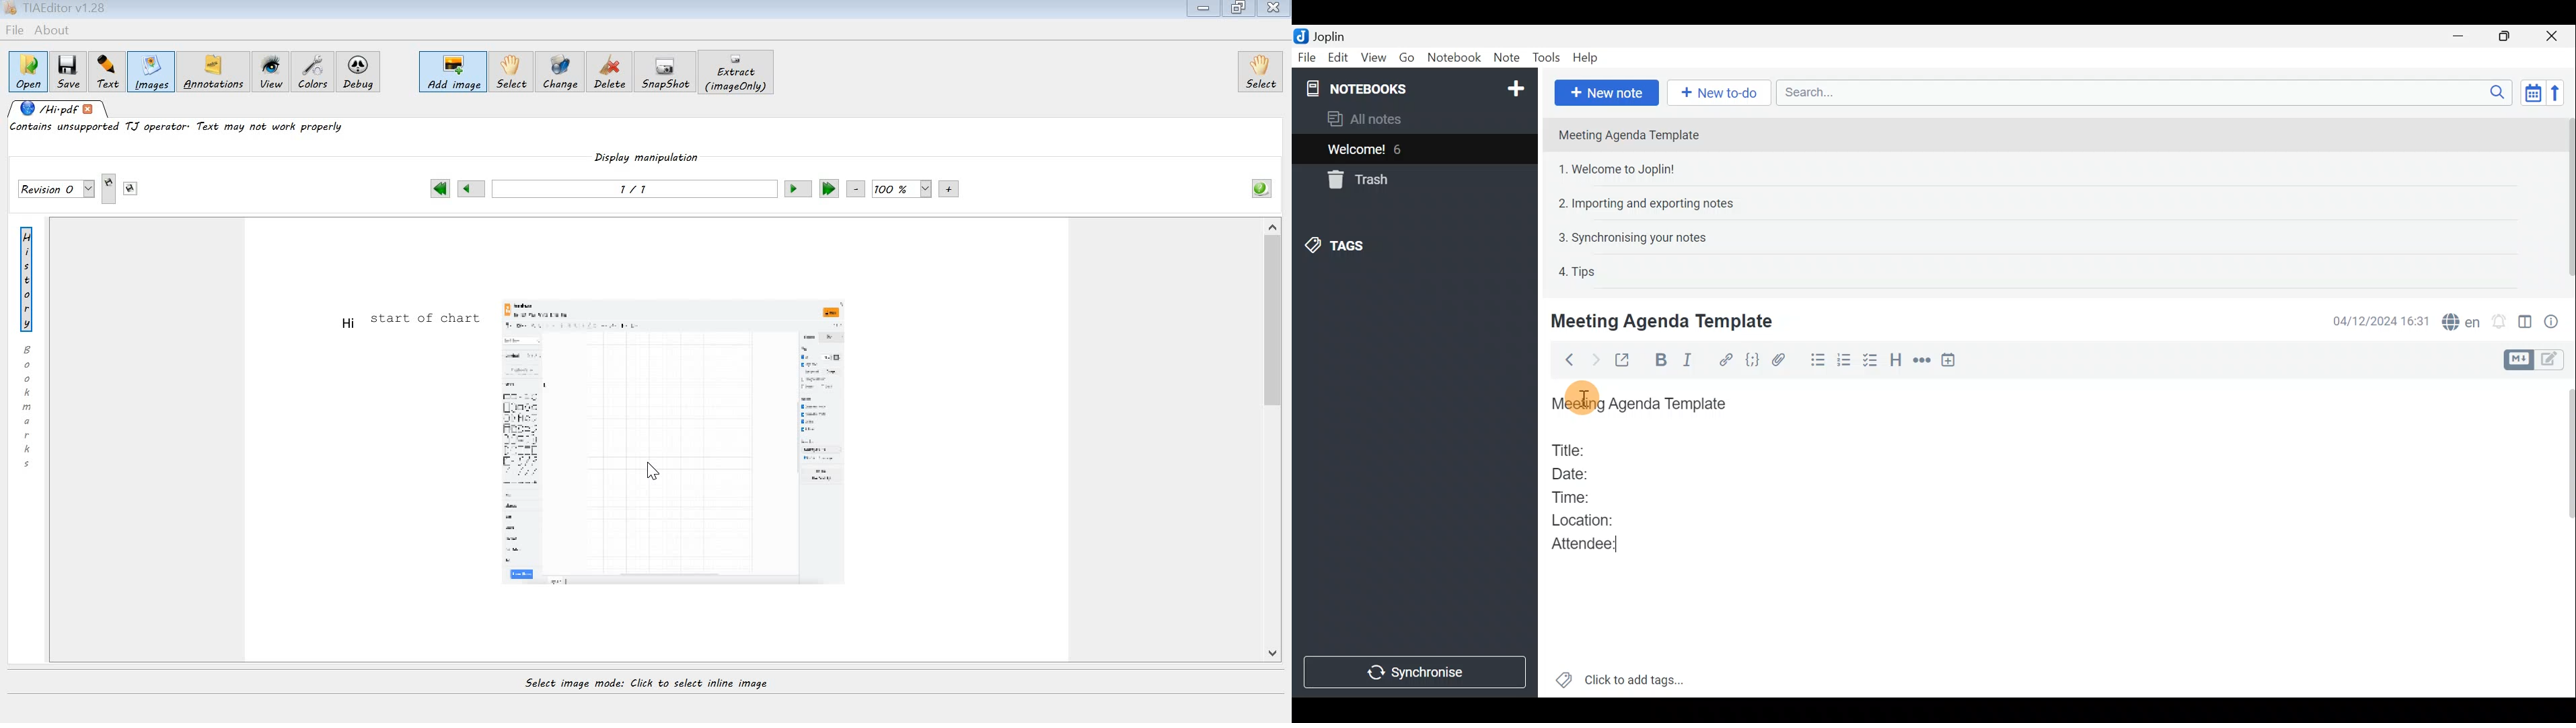 Image resolution: width=2576 pixels, height=728 pixels. What do you see at coordinates (1621, 169) in the screenshot?
I see `1. Welcome to Joplin!` at bounding box center [1621, 169].